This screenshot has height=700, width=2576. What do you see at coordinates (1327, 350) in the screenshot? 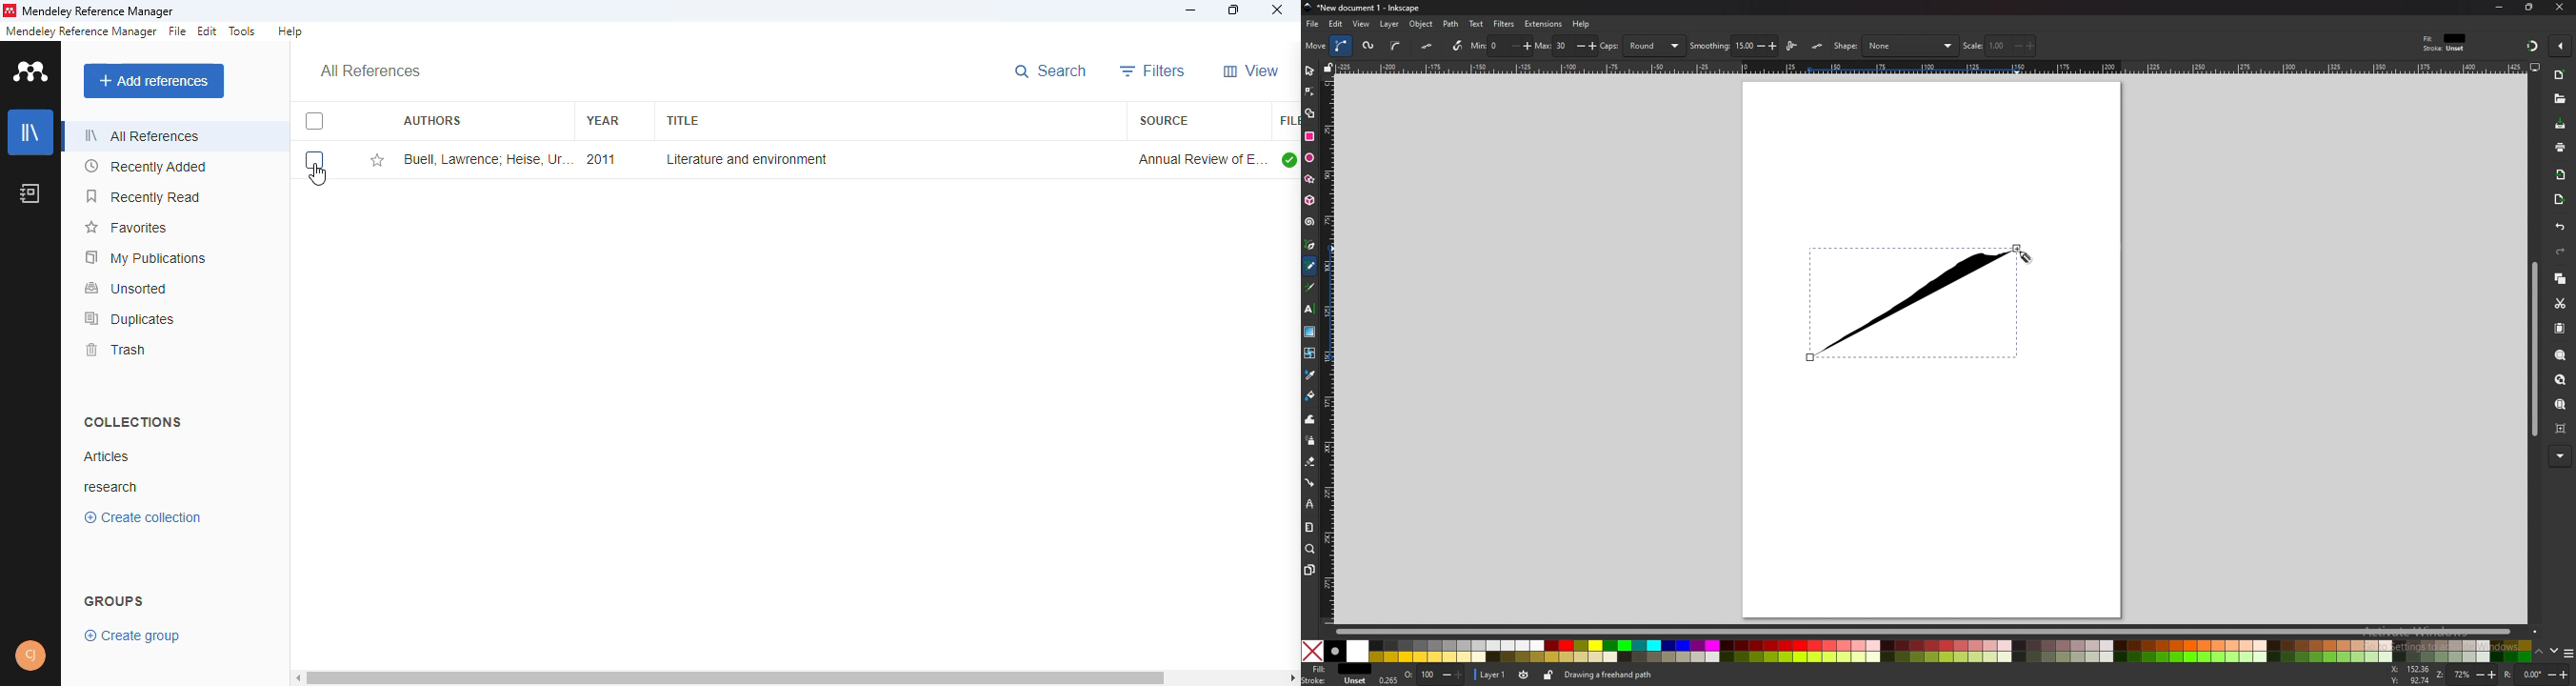
I see `vertical scale` at bounding box center [1327, 350].